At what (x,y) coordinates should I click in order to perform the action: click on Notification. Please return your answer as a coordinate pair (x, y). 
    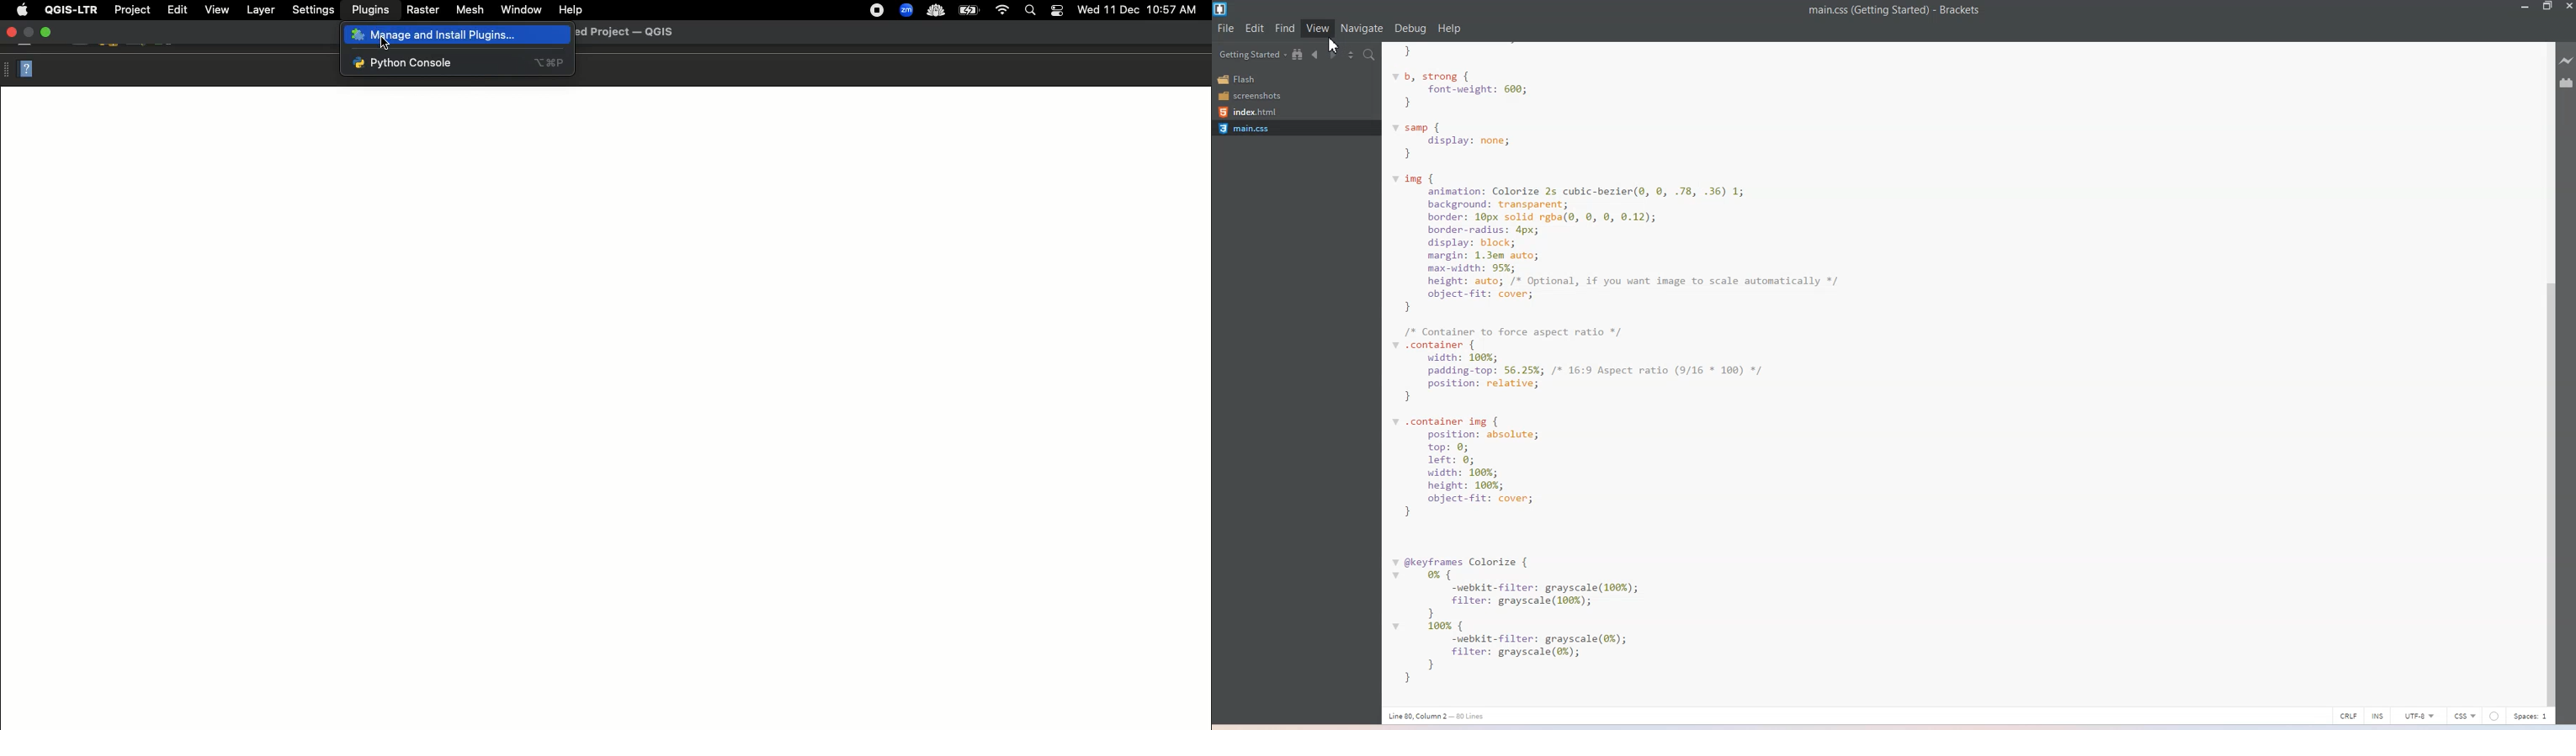
    Looking at the image, I should click on (1056, 9).